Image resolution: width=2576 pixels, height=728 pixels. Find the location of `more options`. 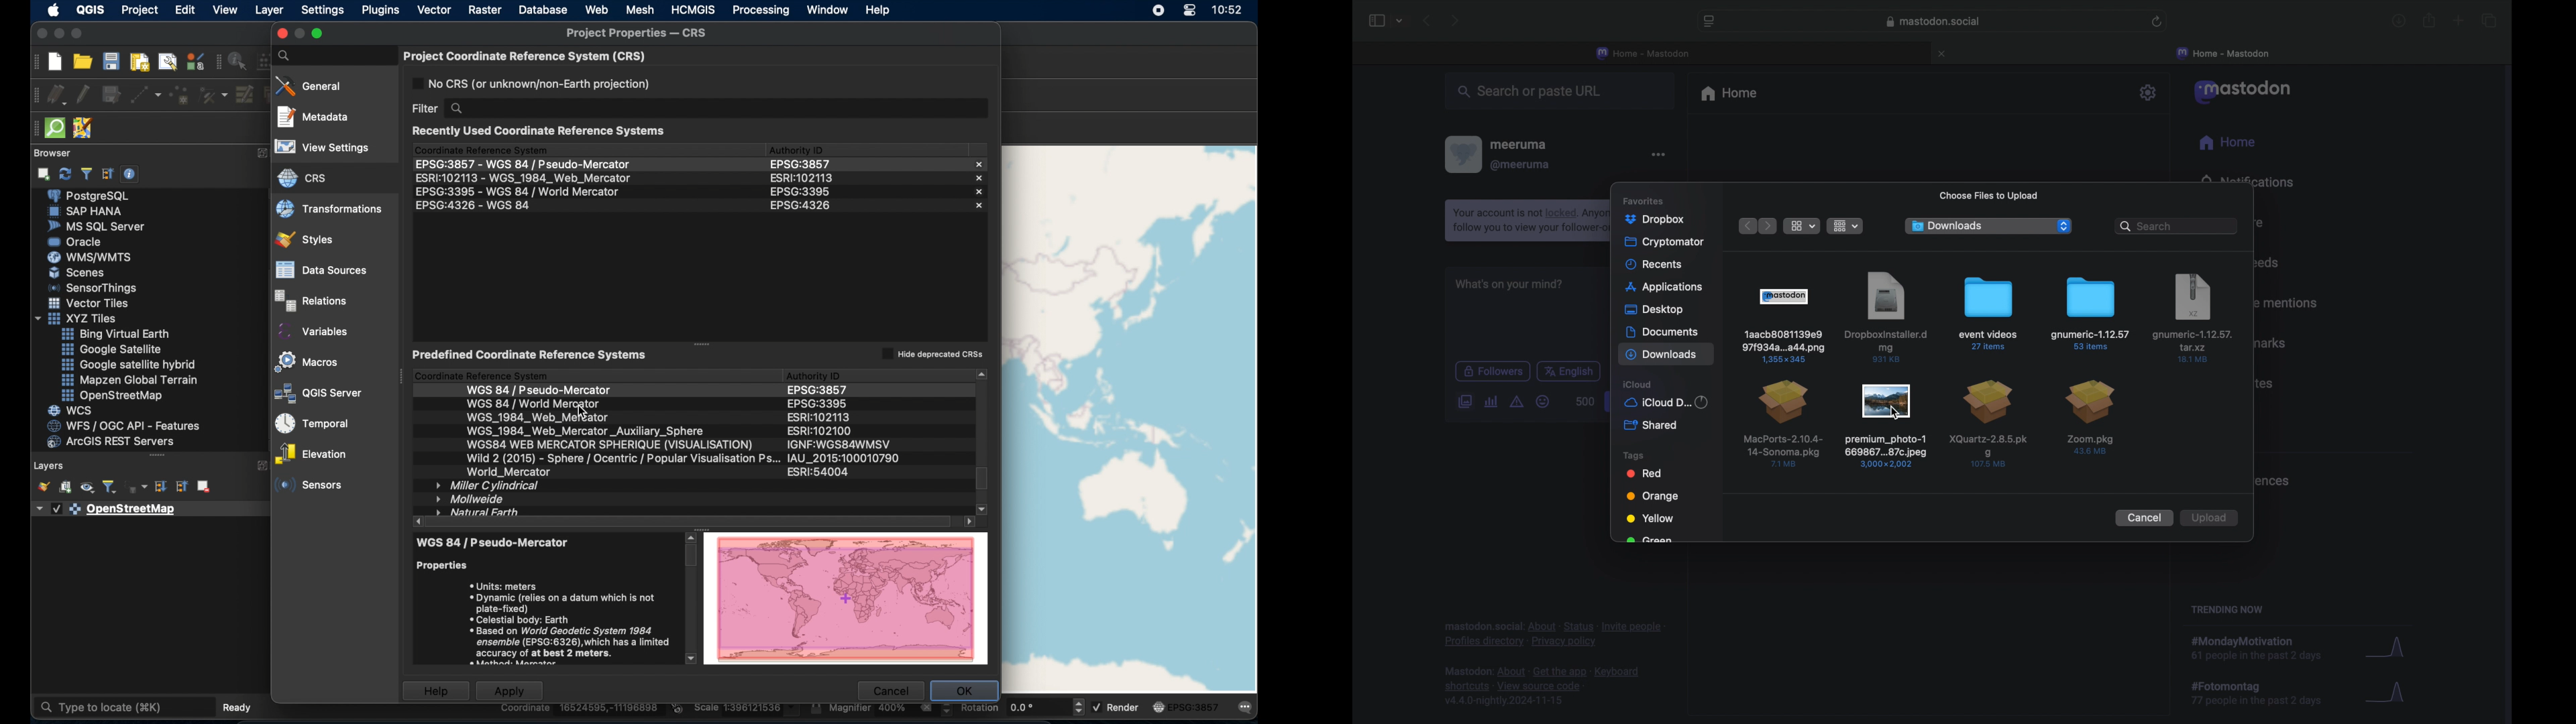

more options is located at coordinates (1658, 154).